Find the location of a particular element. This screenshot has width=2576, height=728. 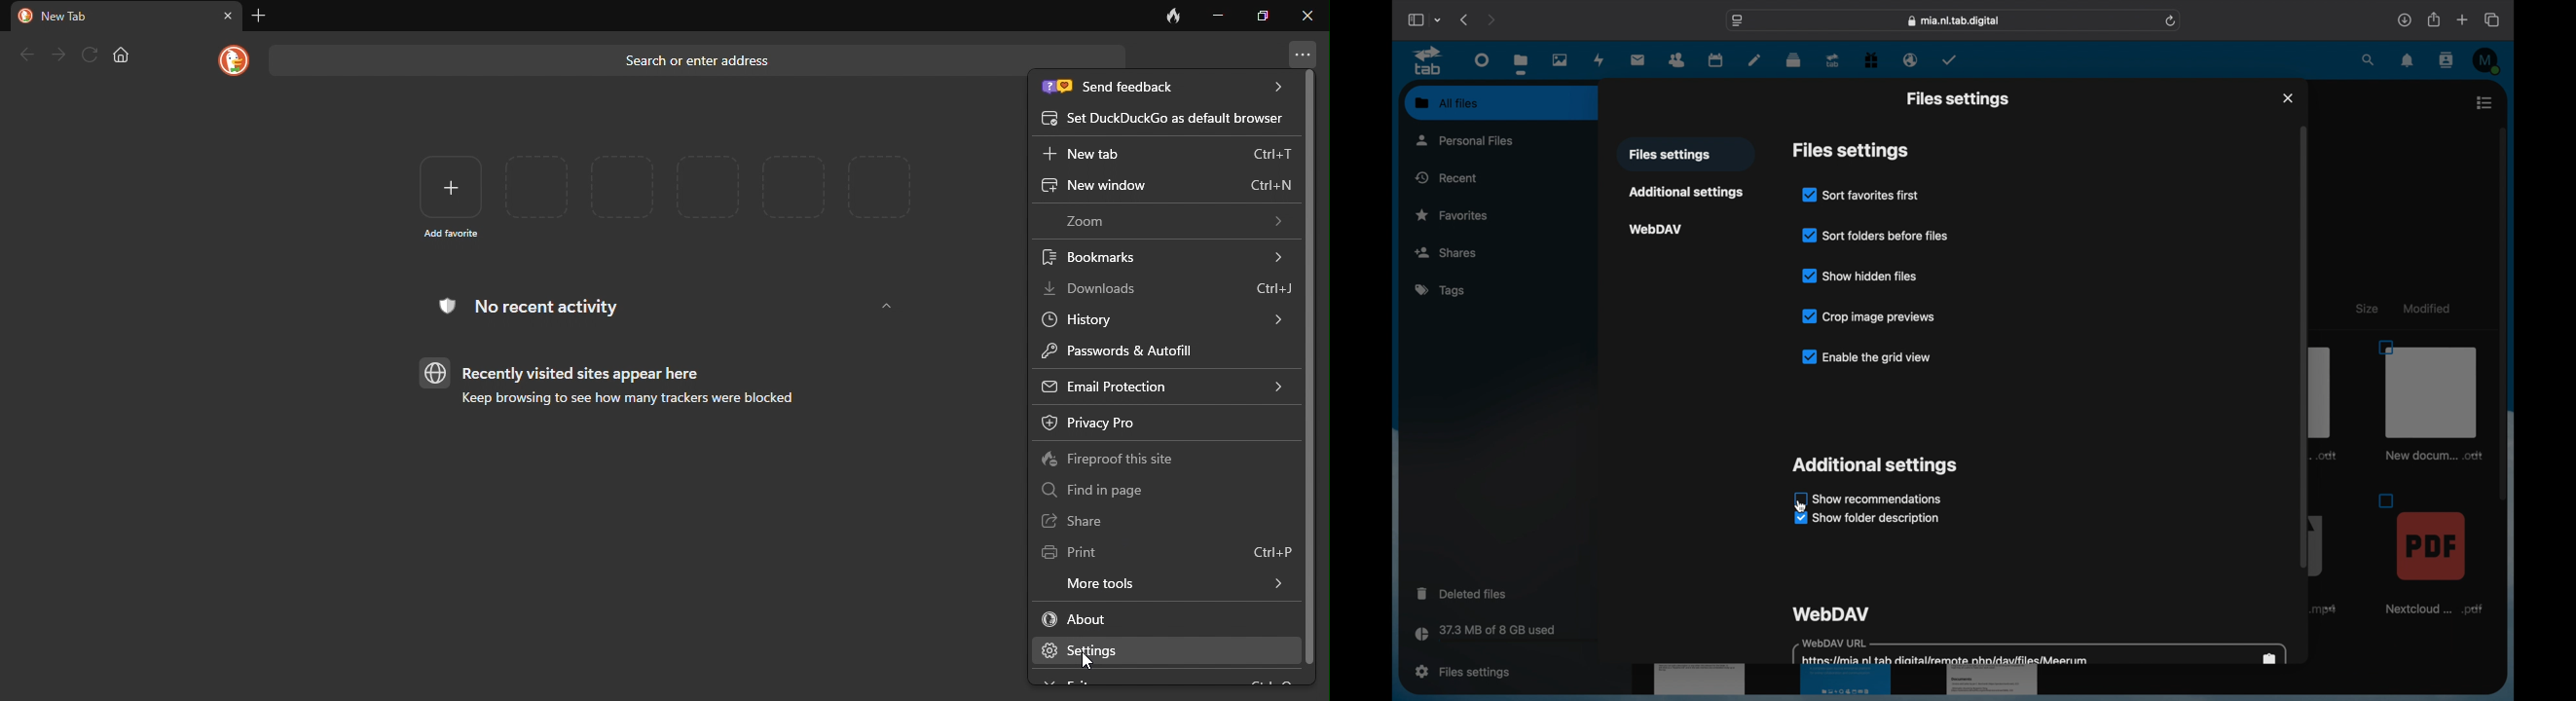

favoriets is located at coordinates (1453, 214).